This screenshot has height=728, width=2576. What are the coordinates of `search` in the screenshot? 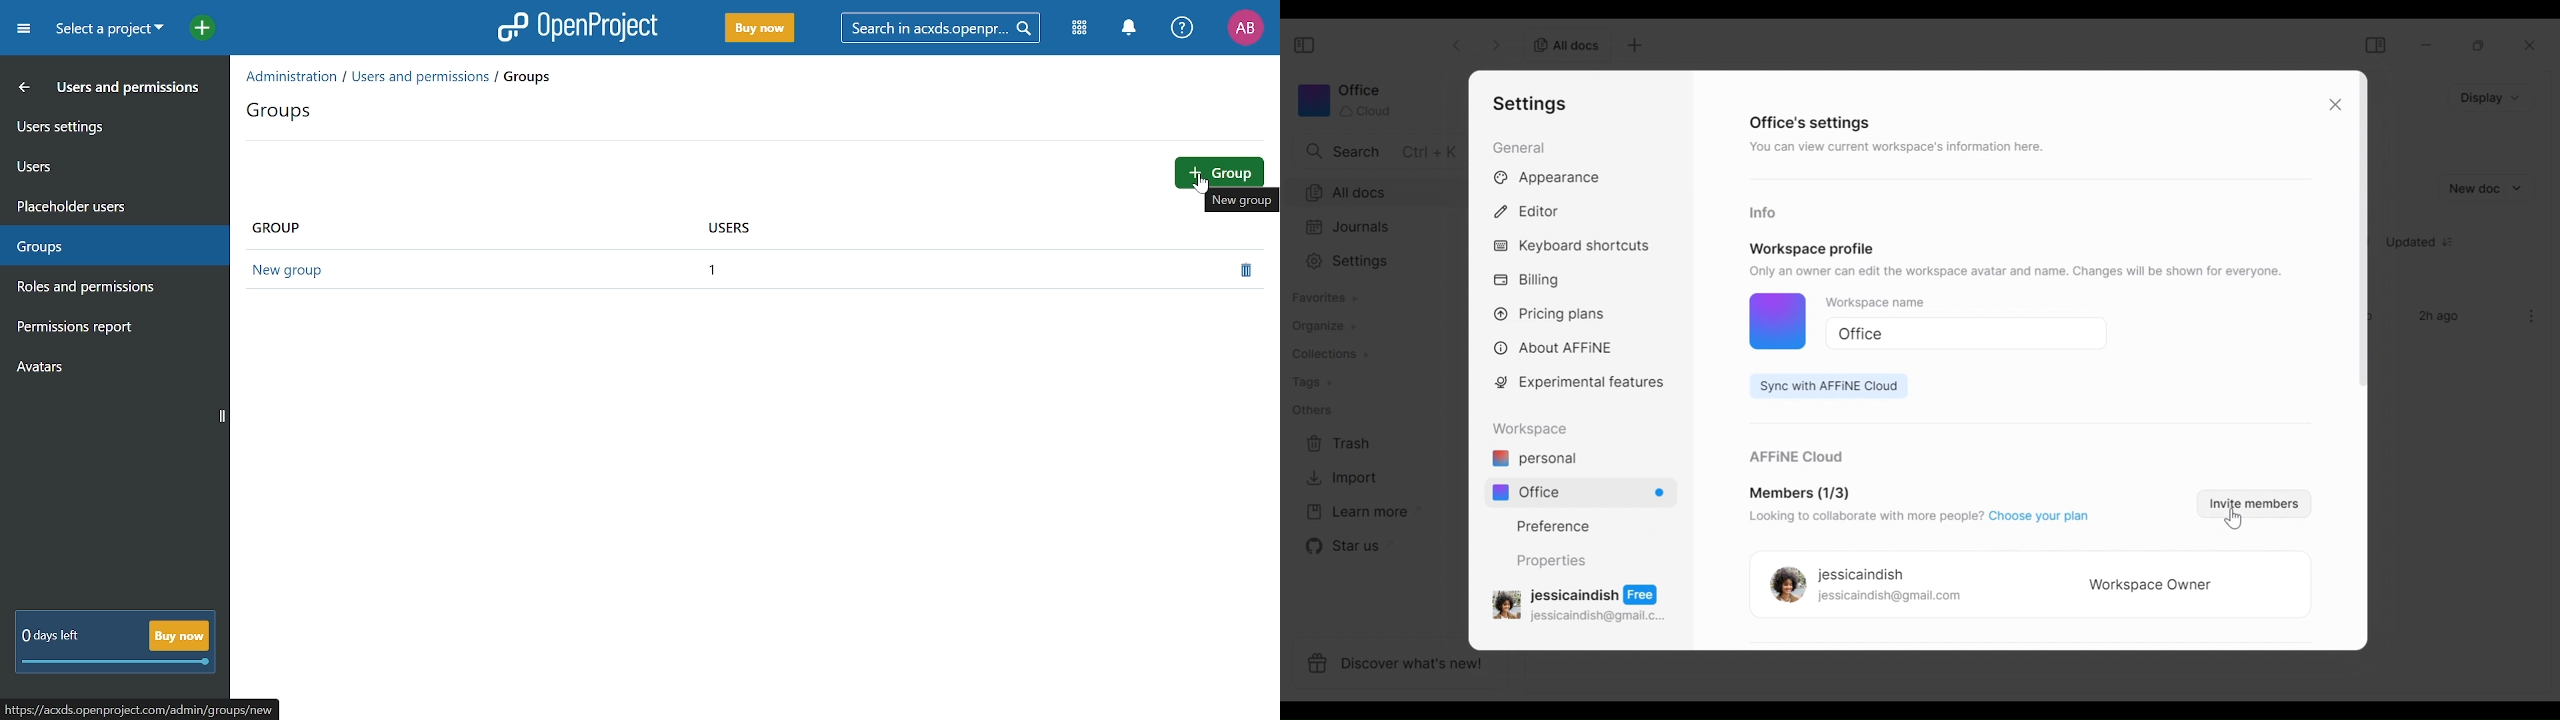 It's located at (937, 27).